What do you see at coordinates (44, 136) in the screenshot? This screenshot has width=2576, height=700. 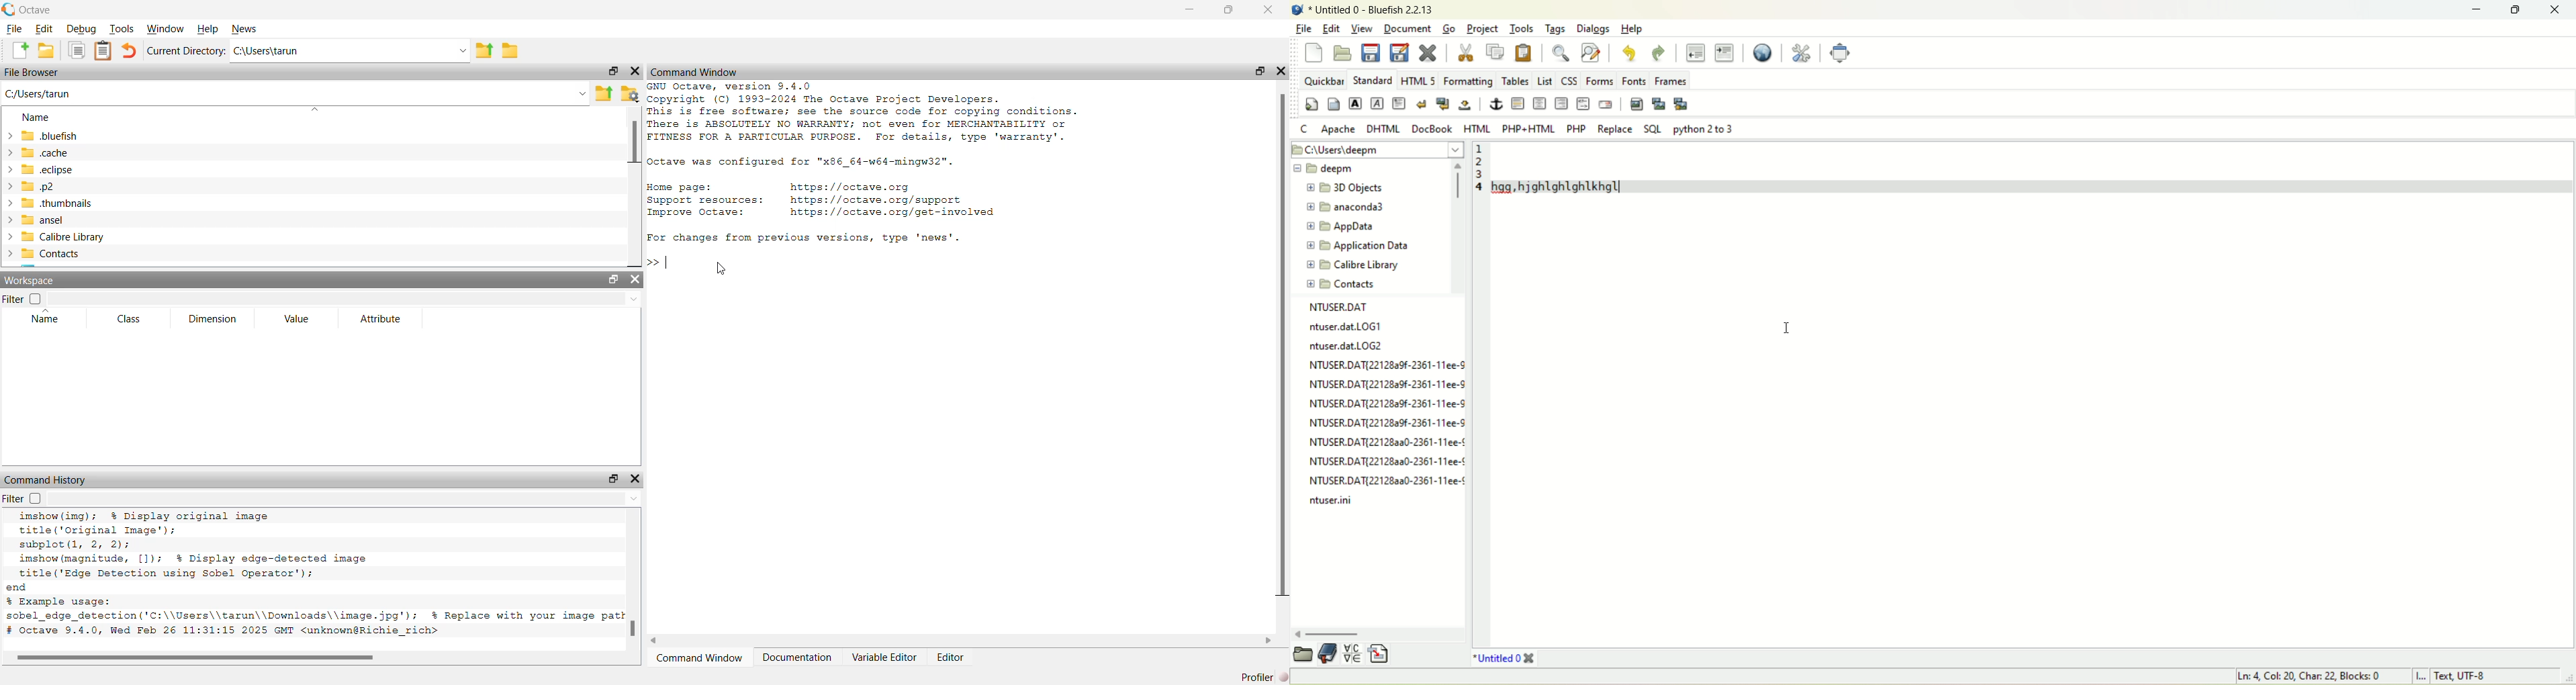 I see `bluefish` at bounding box center [44, 136].